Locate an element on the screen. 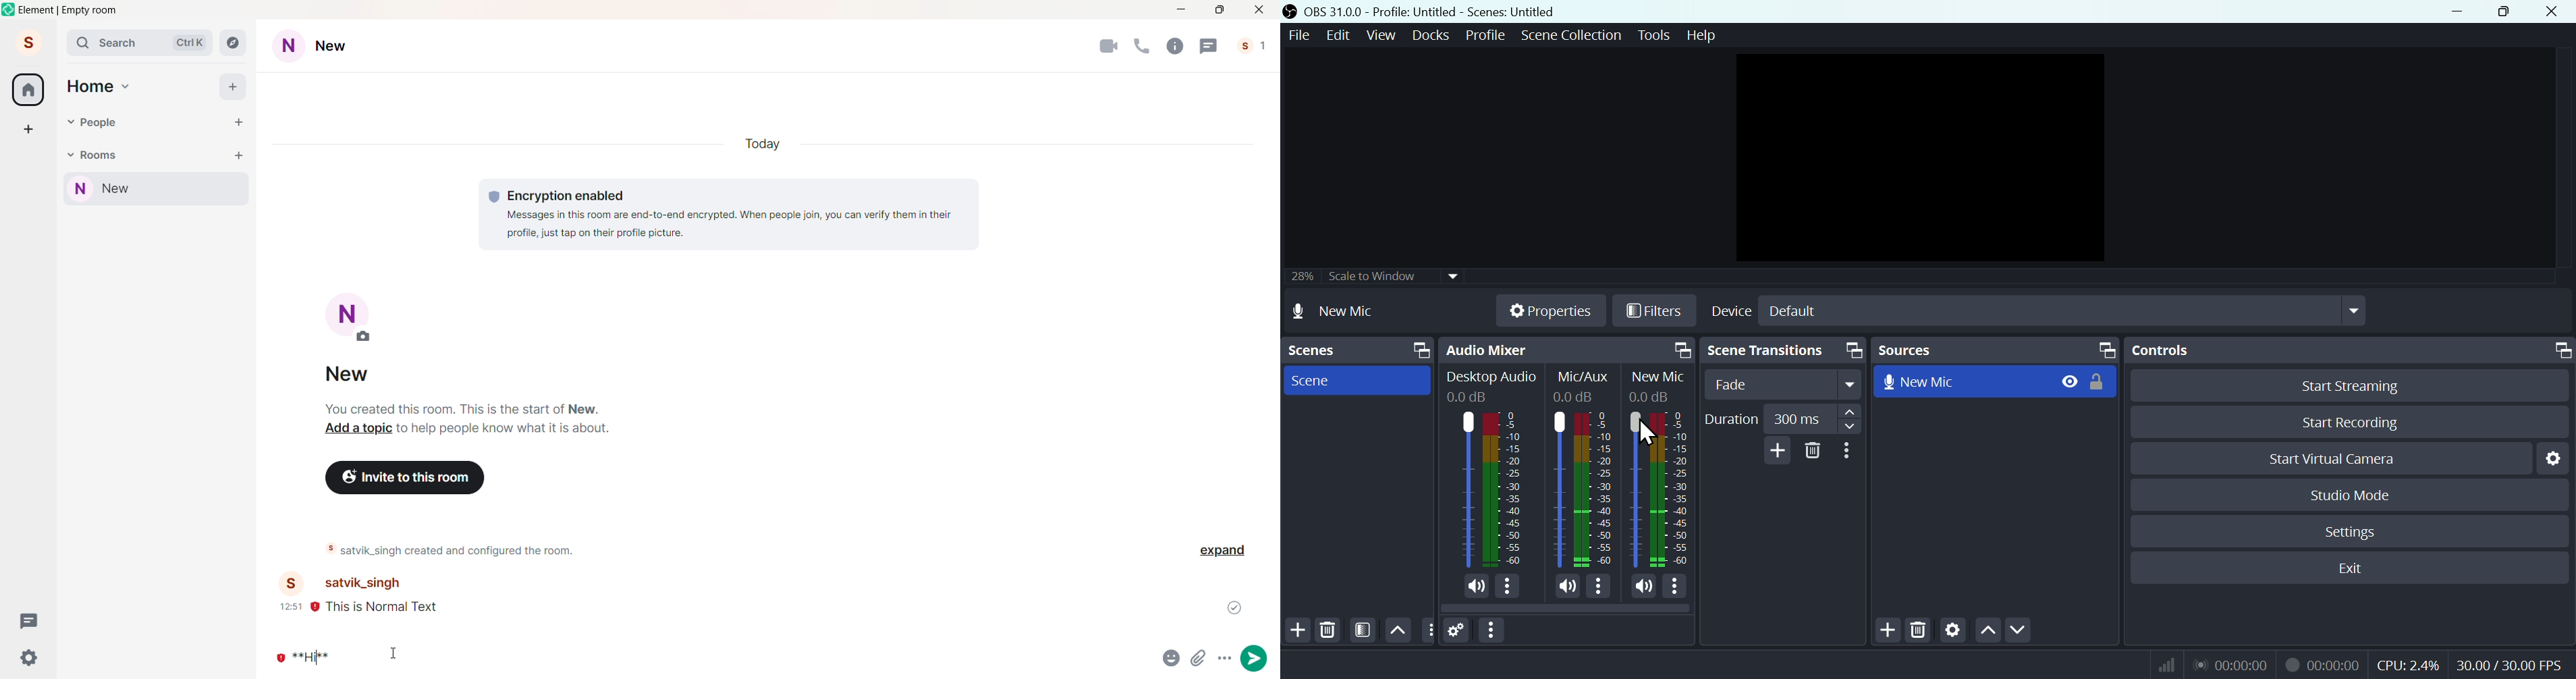 This screenshot has width=2576, height=700. Edit is located at coordinates (1336, 35).